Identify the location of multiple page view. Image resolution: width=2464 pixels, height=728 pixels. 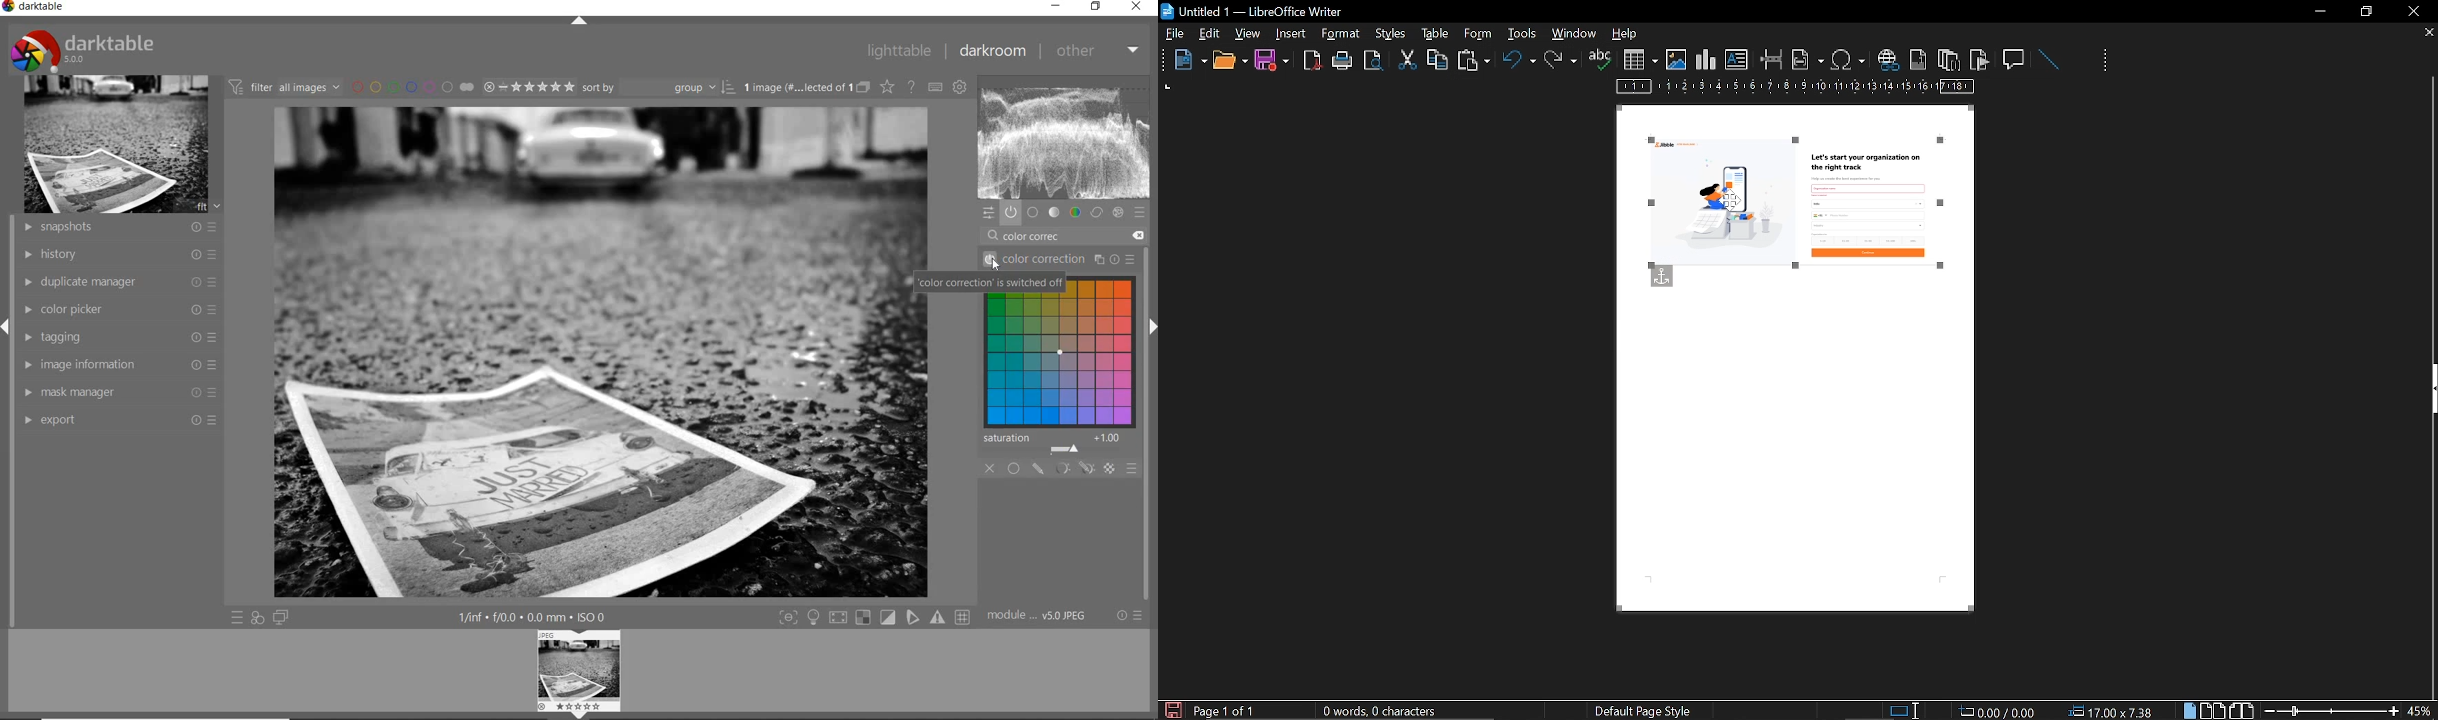
(2213, 711).